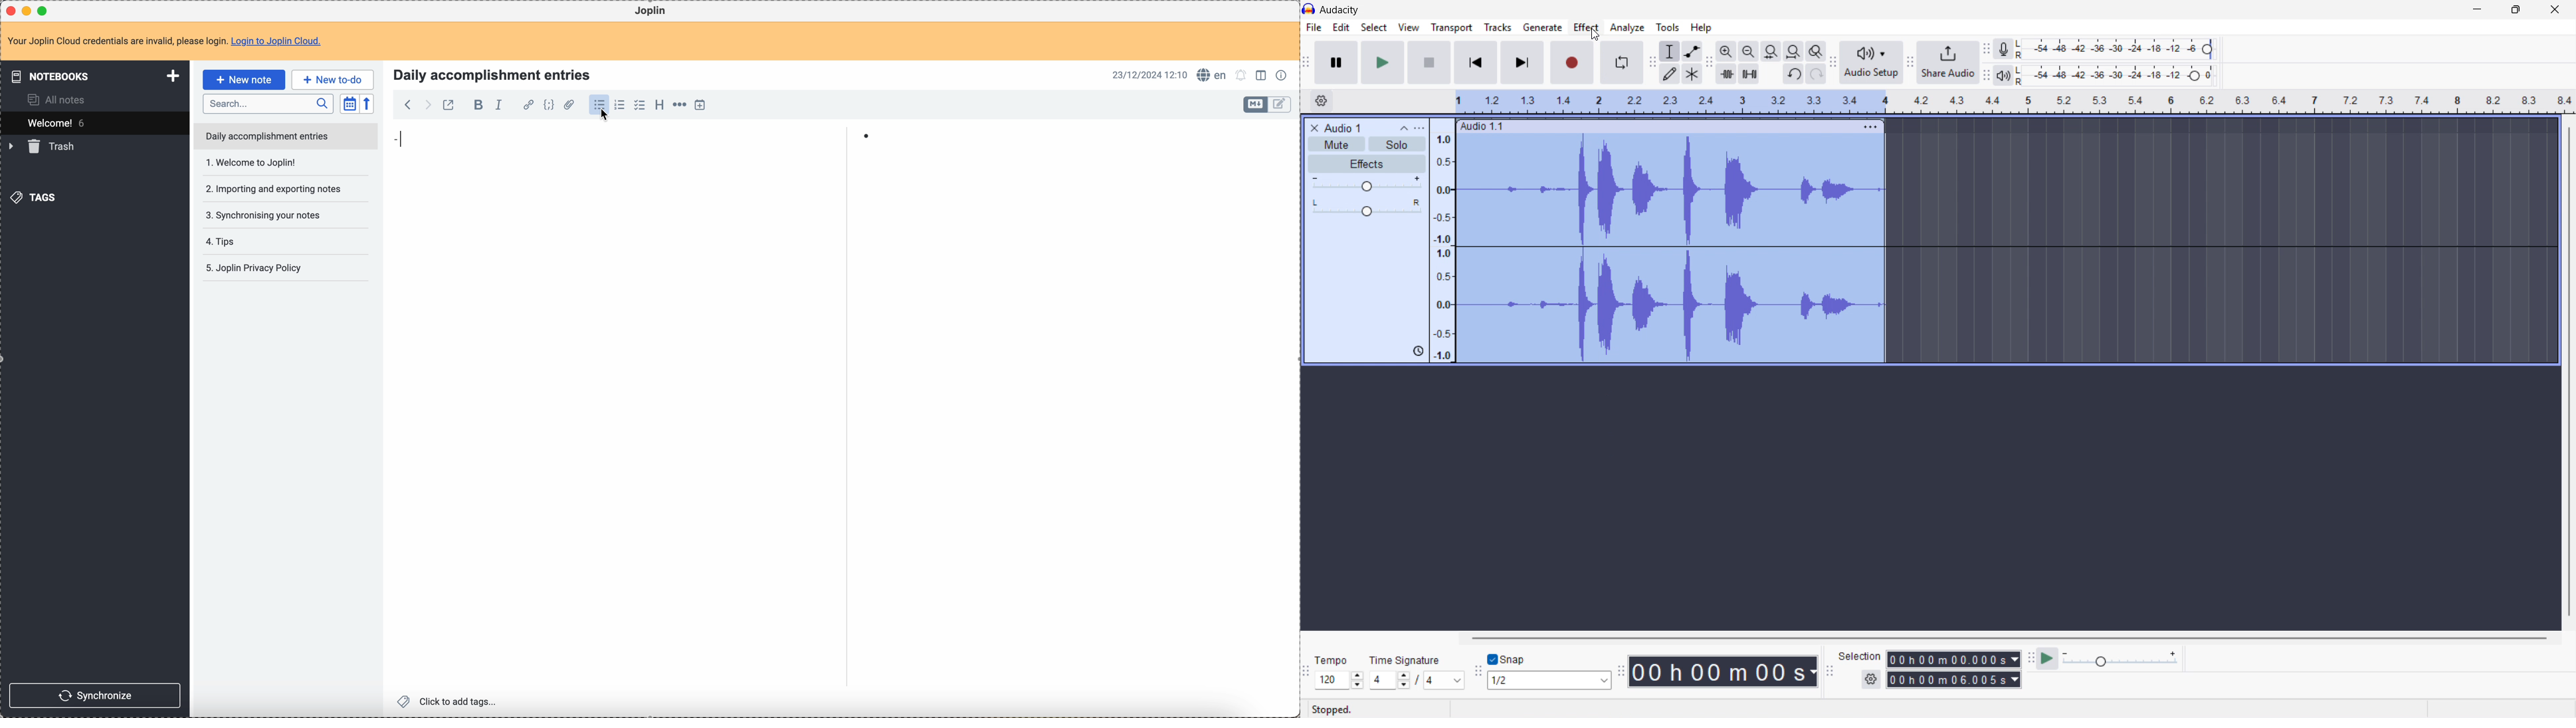  Describe the element at coordinates (1315, 128) in the screenshot. I see `Remove track ` at that location.